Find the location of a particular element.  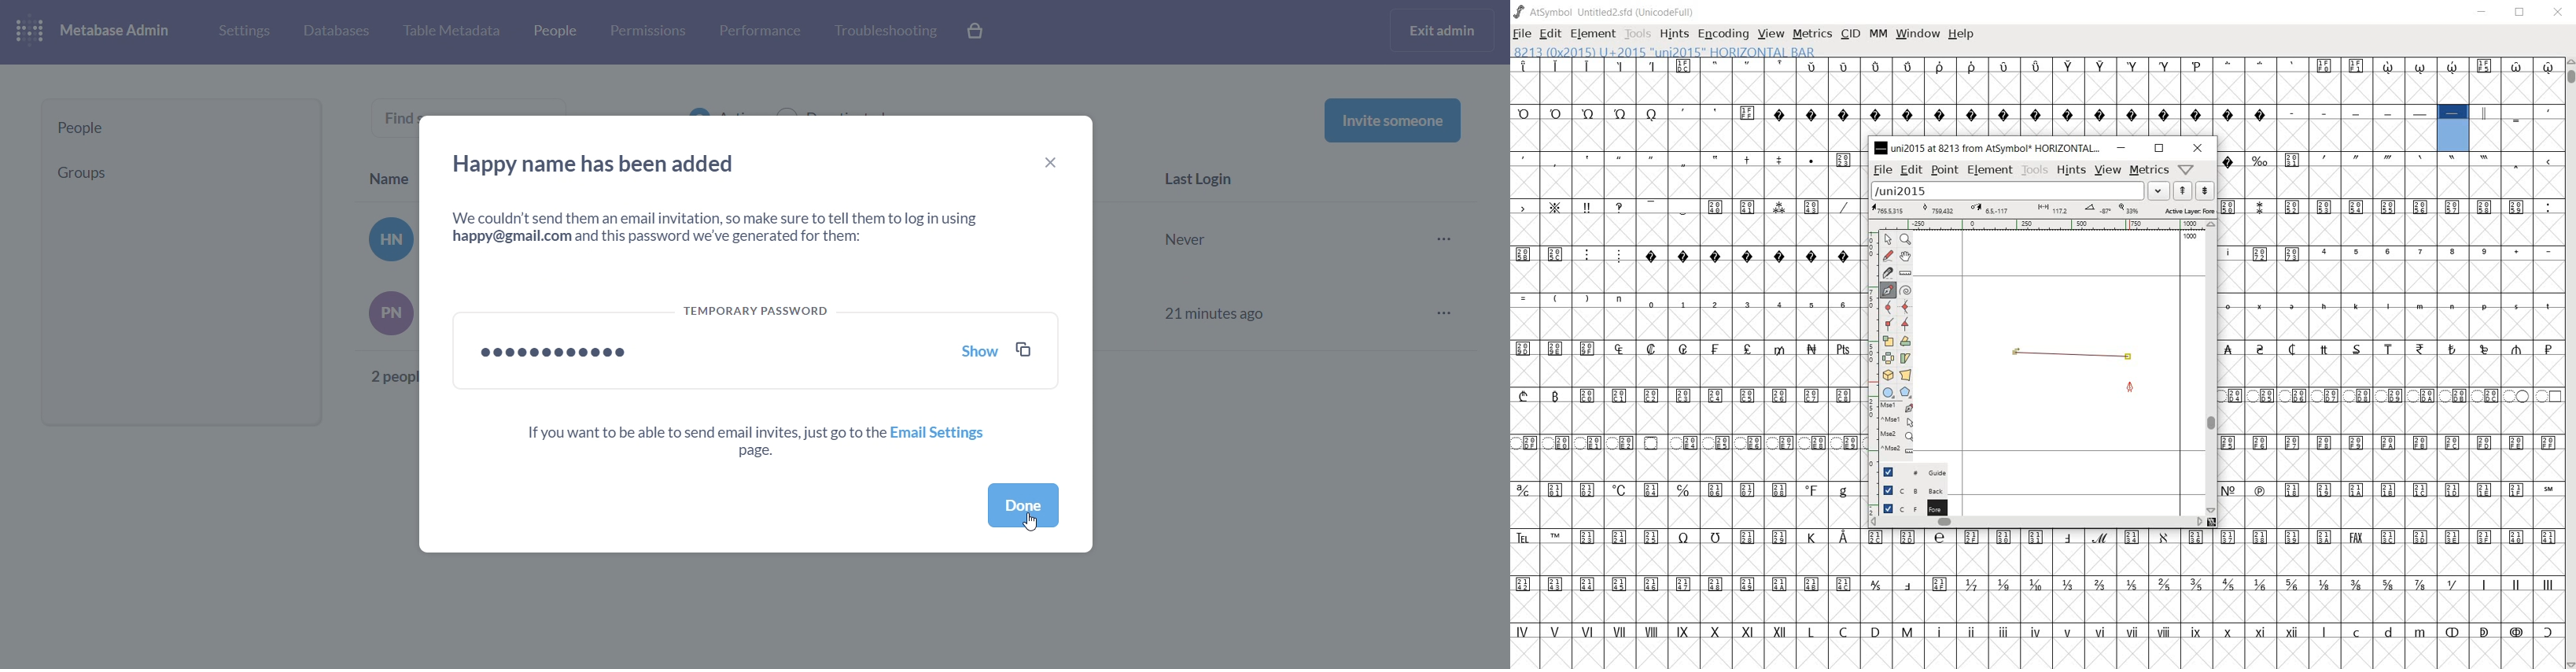

rotate the selection in 3D and project back to plane is located at coordinates (1886, 374).